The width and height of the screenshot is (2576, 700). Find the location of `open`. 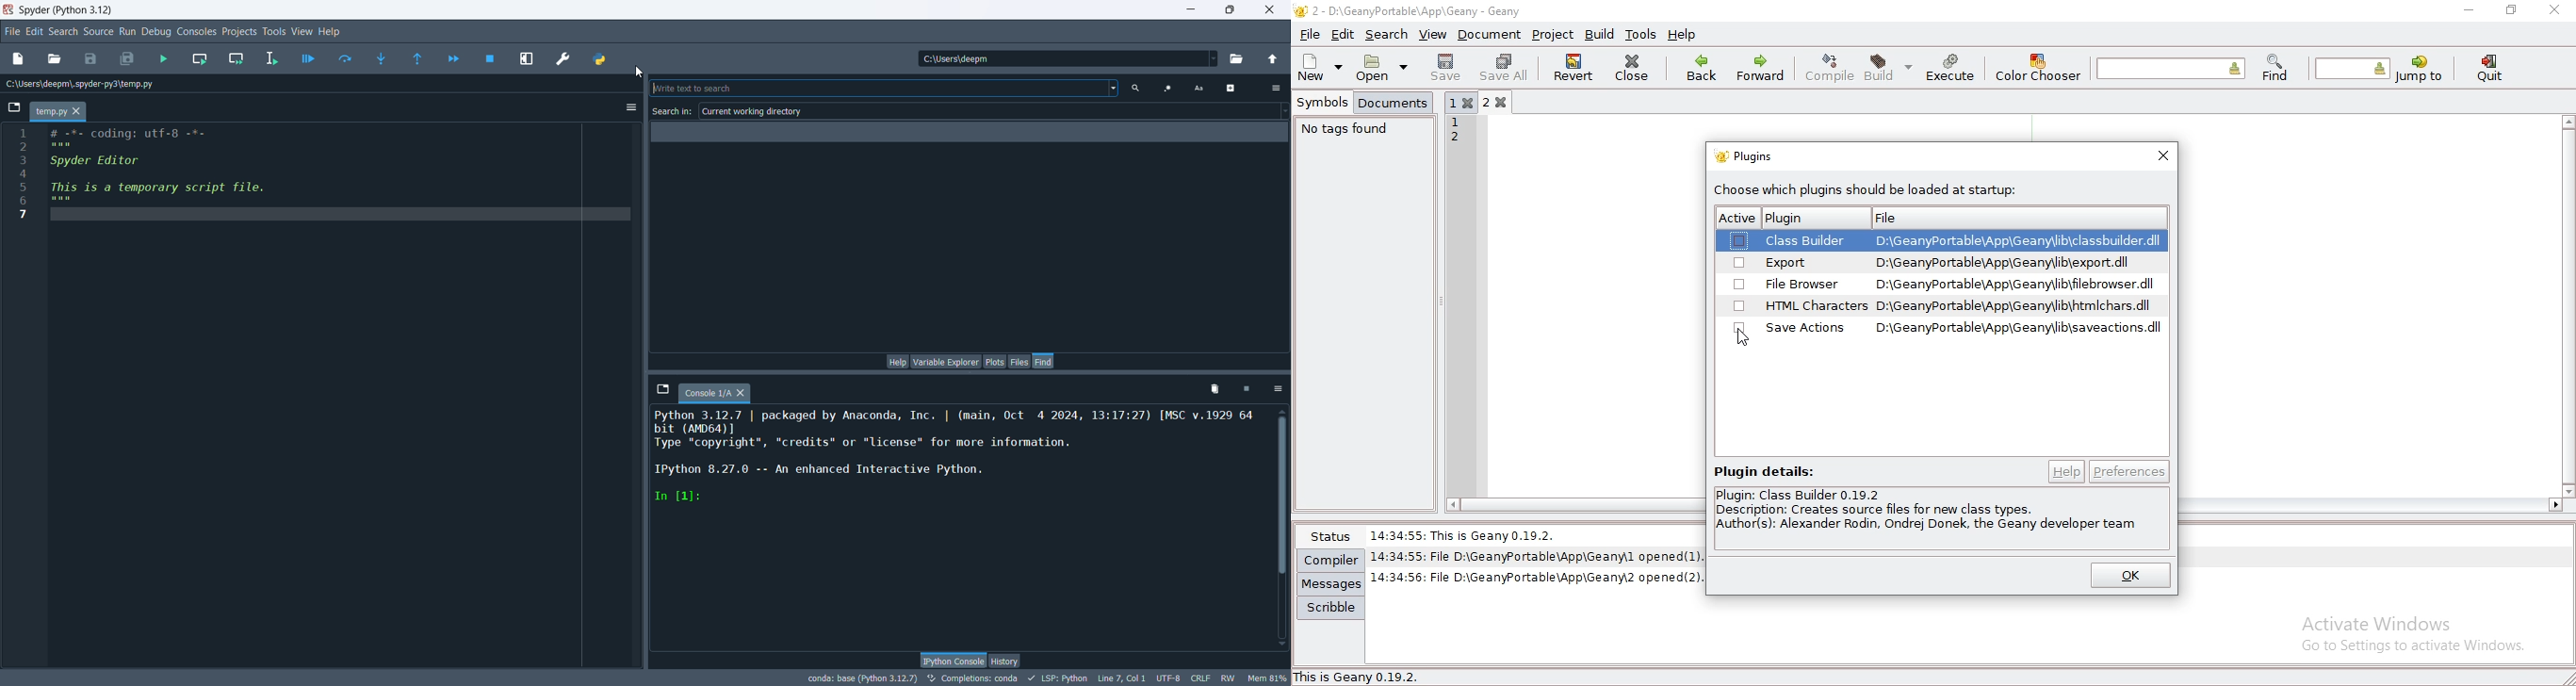

open is located at coordinates (55, 59).